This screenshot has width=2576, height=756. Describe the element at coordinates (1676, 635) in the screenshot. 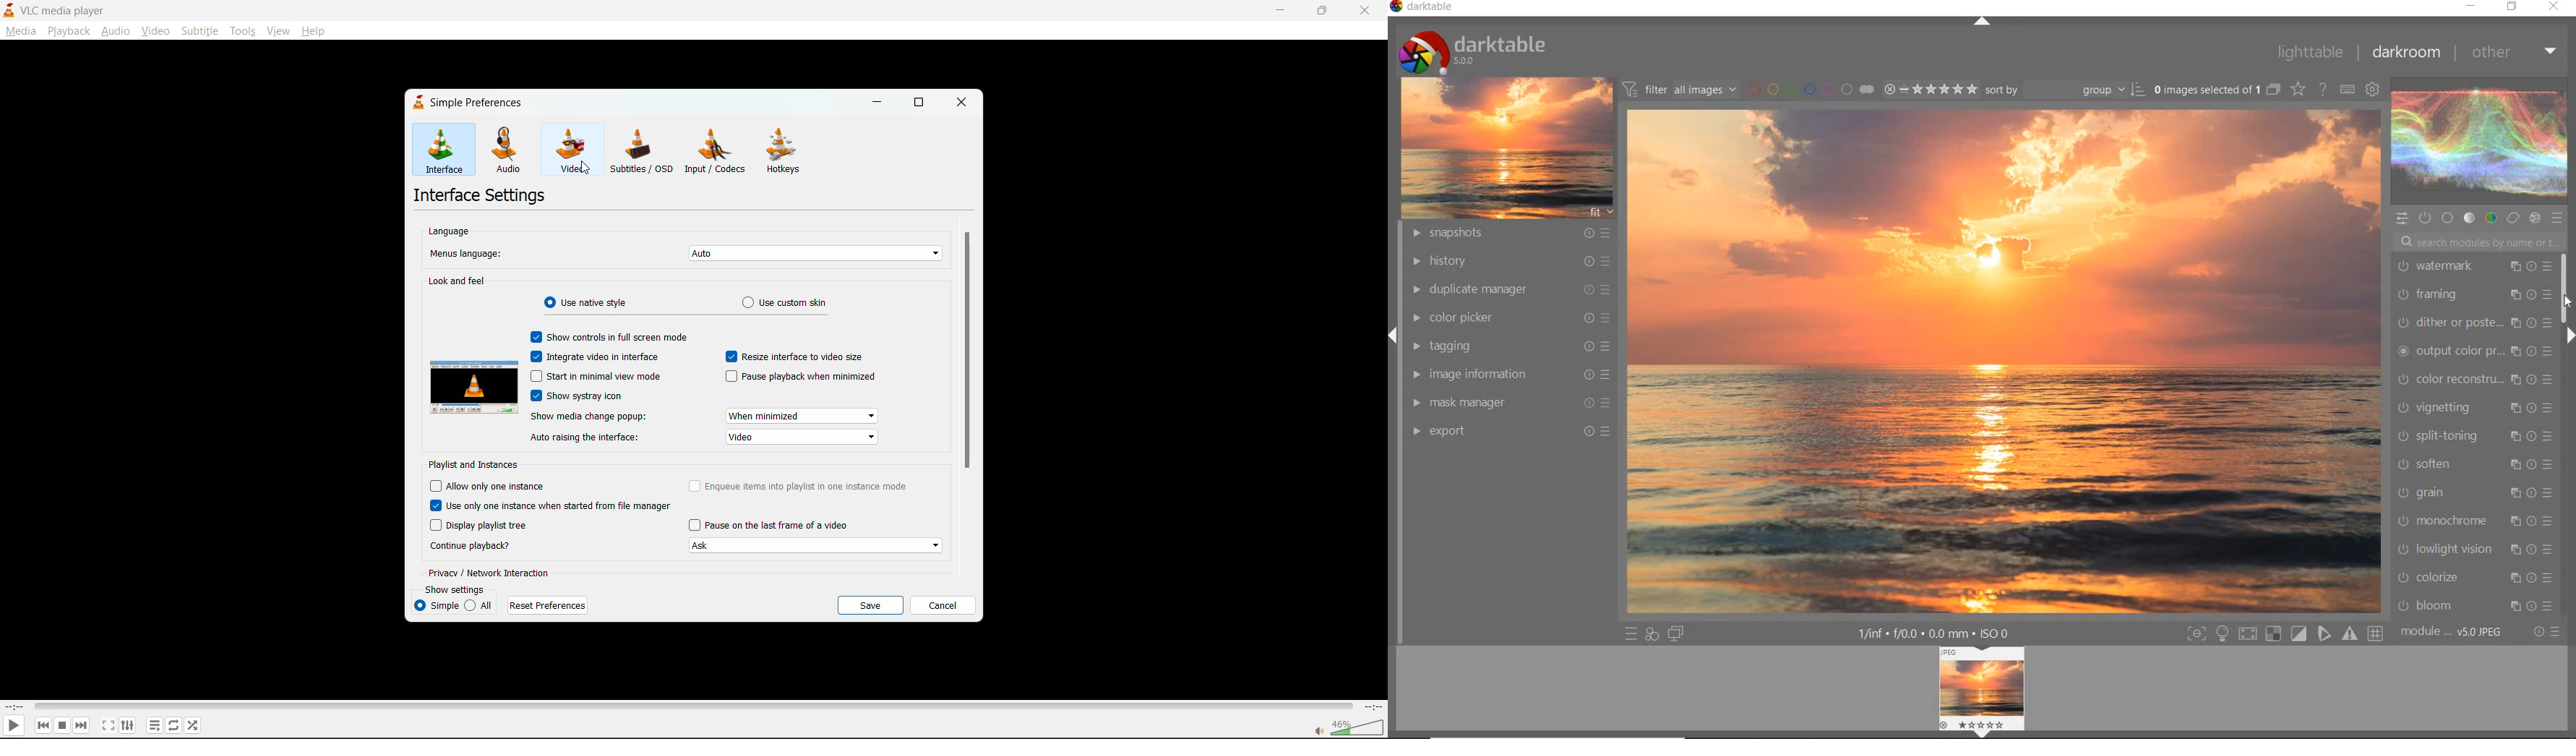

I see `DISPLAY A SECOND DARKROOM IMAGE WINDOW` at that location.